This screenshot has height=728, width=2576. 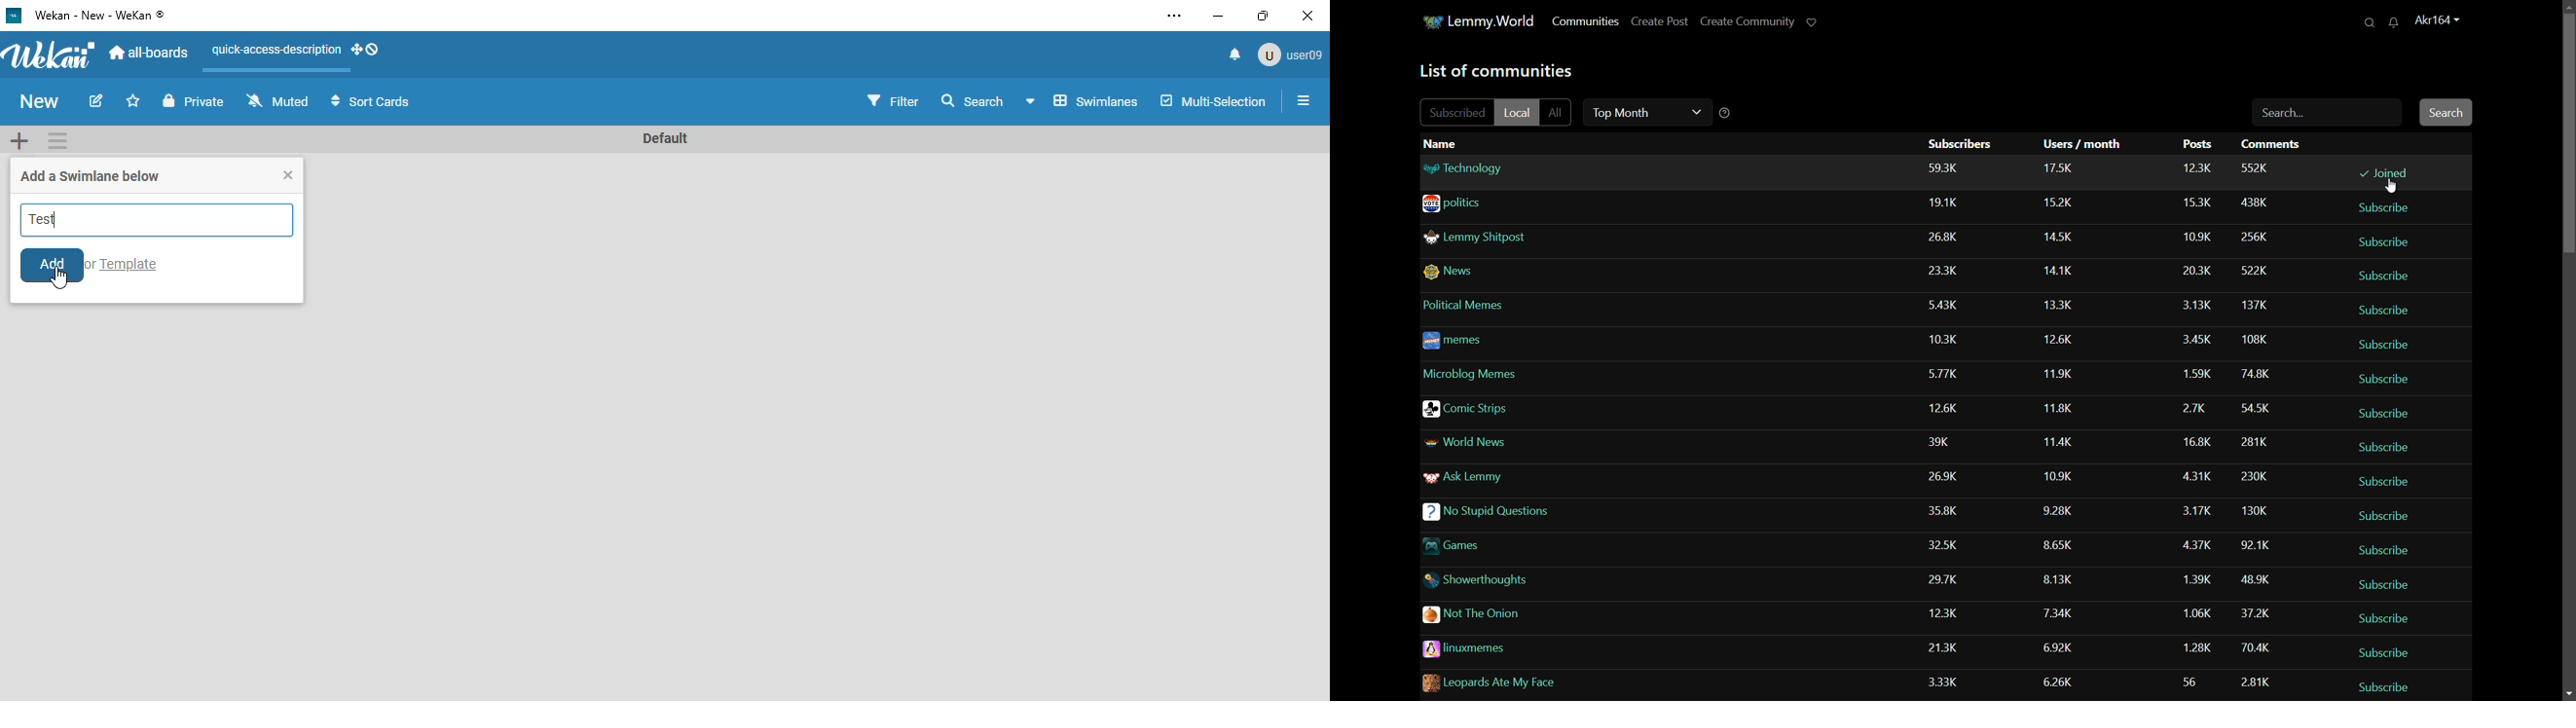 I want to click on comments, so click(x=2259, y=405).